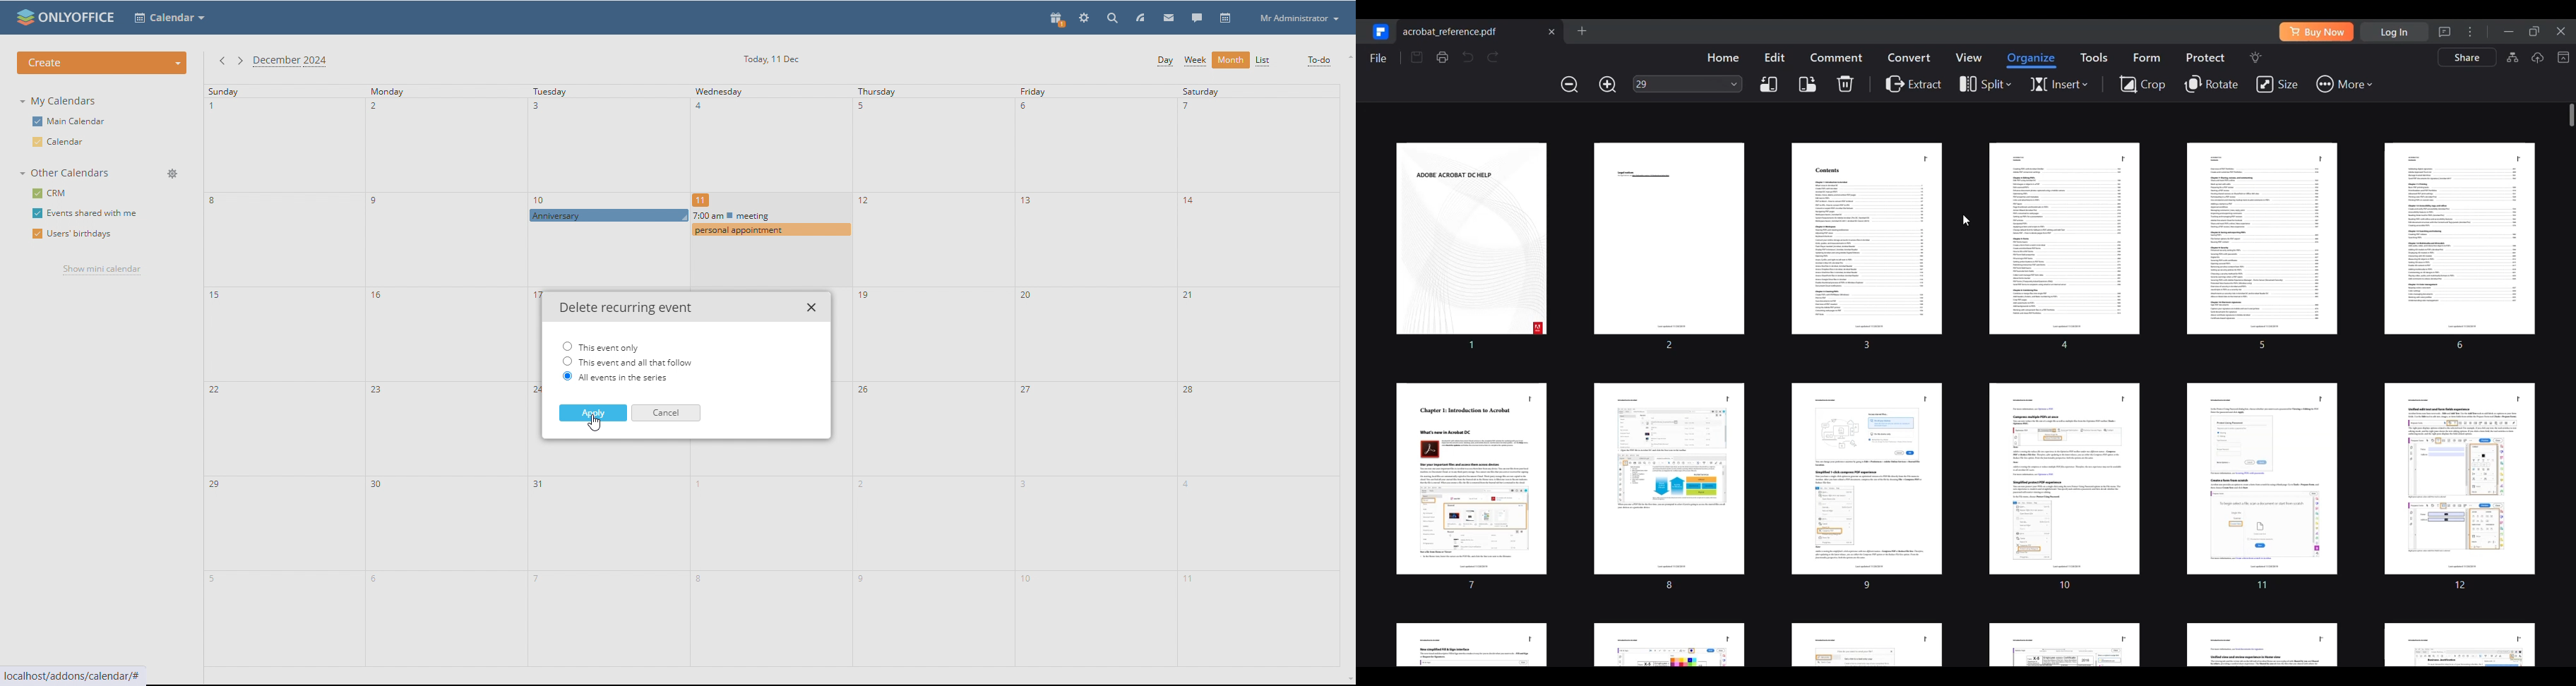 This screenshot has height=700, width=2576. I want to click on recurring event, so click(609, 215).